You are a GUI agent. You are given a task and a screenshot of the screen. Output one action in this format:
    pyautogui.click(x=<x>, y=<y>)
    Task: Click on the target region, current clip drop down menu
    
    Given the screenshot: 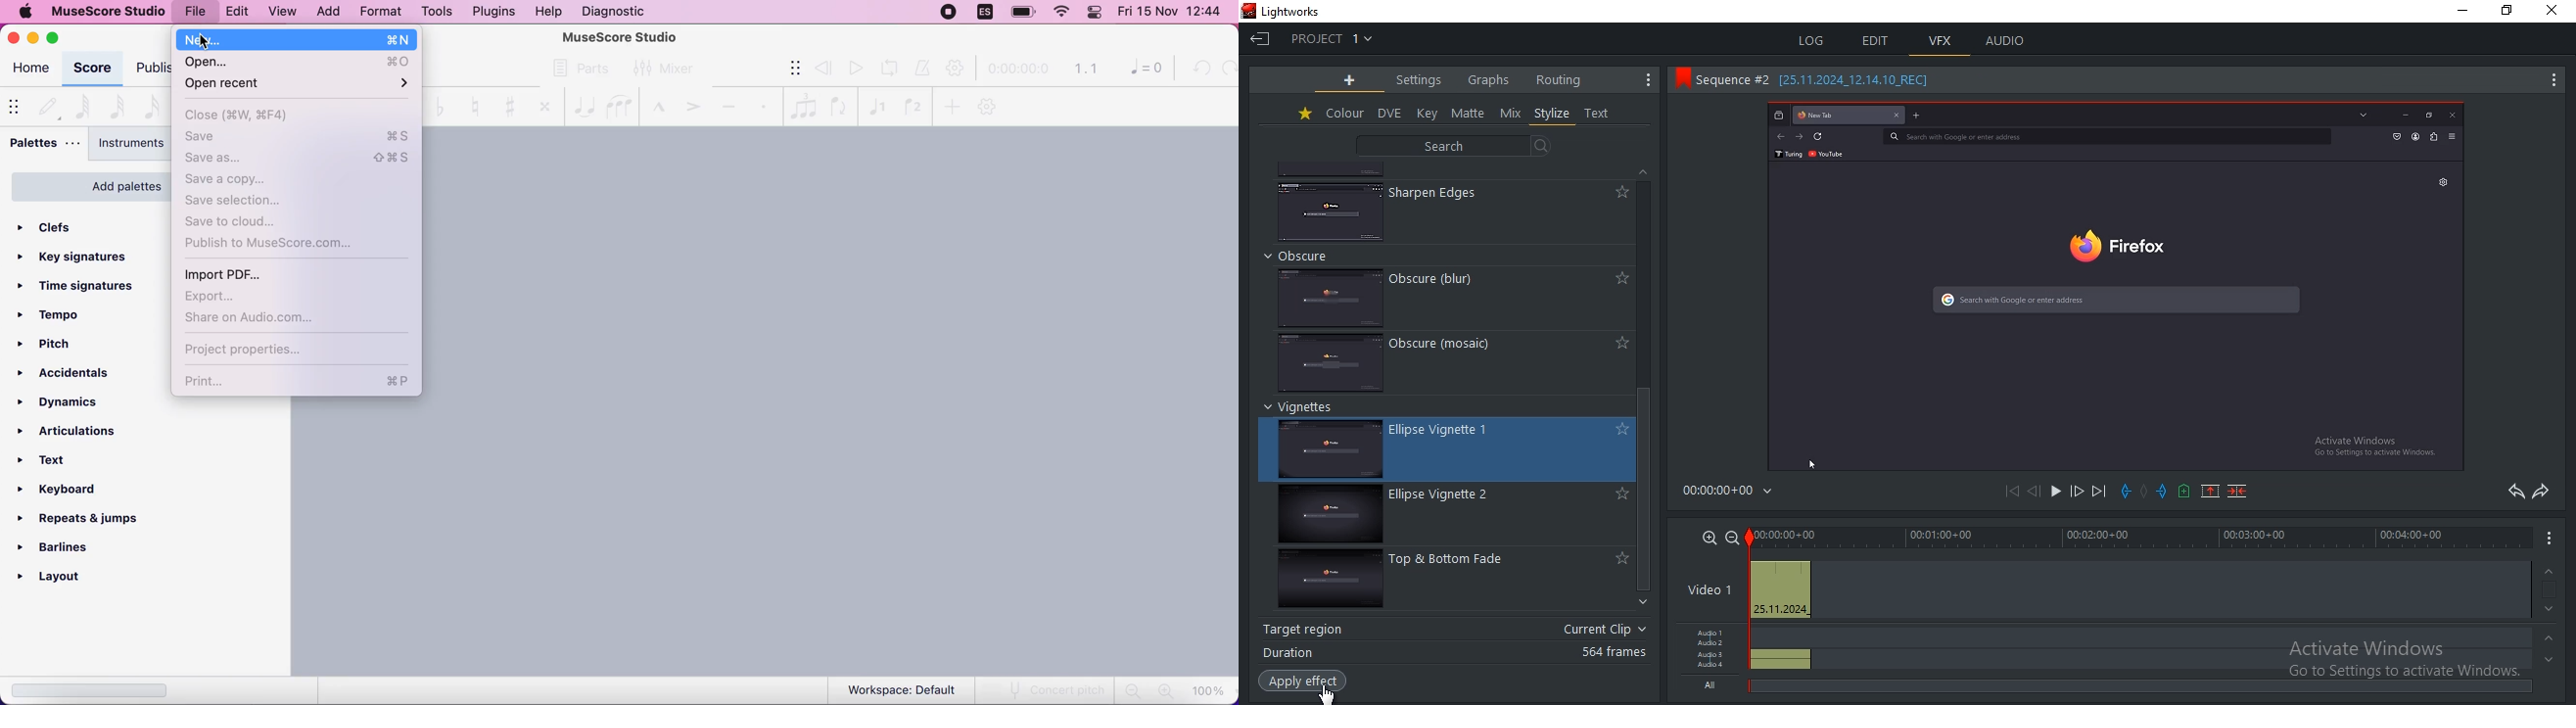 What is the action you would take?
    pyautogui.click(x=1456, y=628)
    